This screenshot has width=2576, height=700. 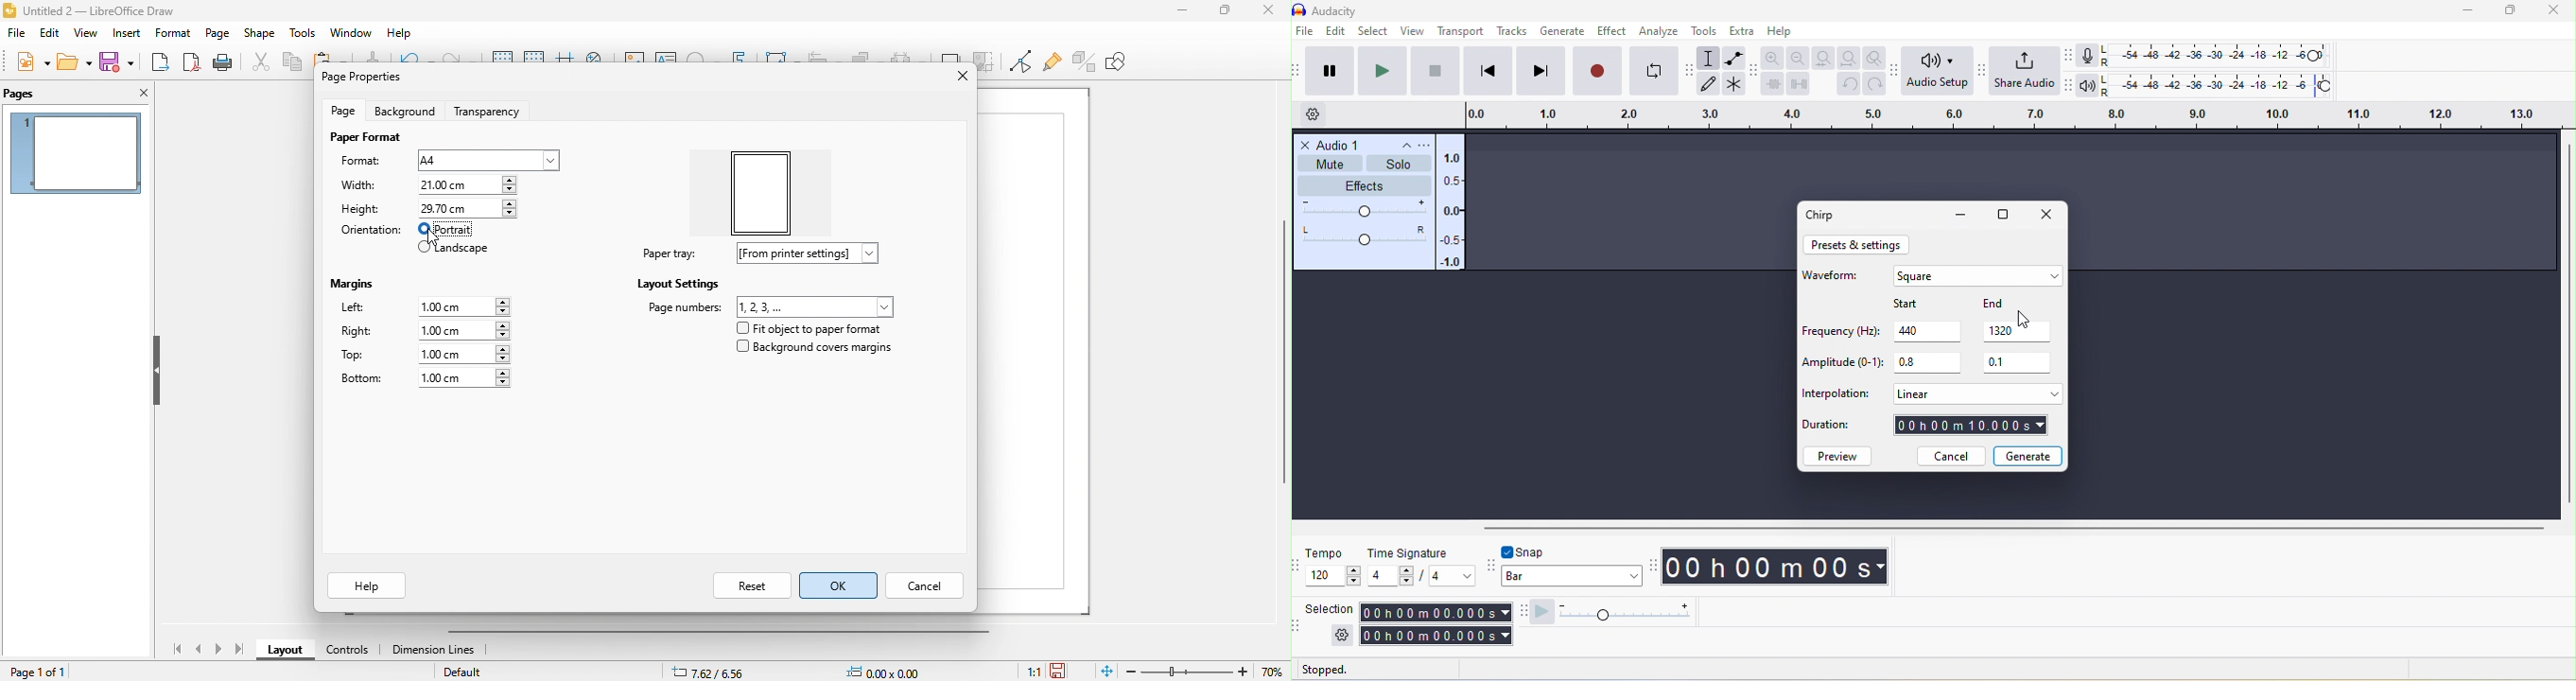 I want to click on zoom and pan, so click(x=598, y=61).